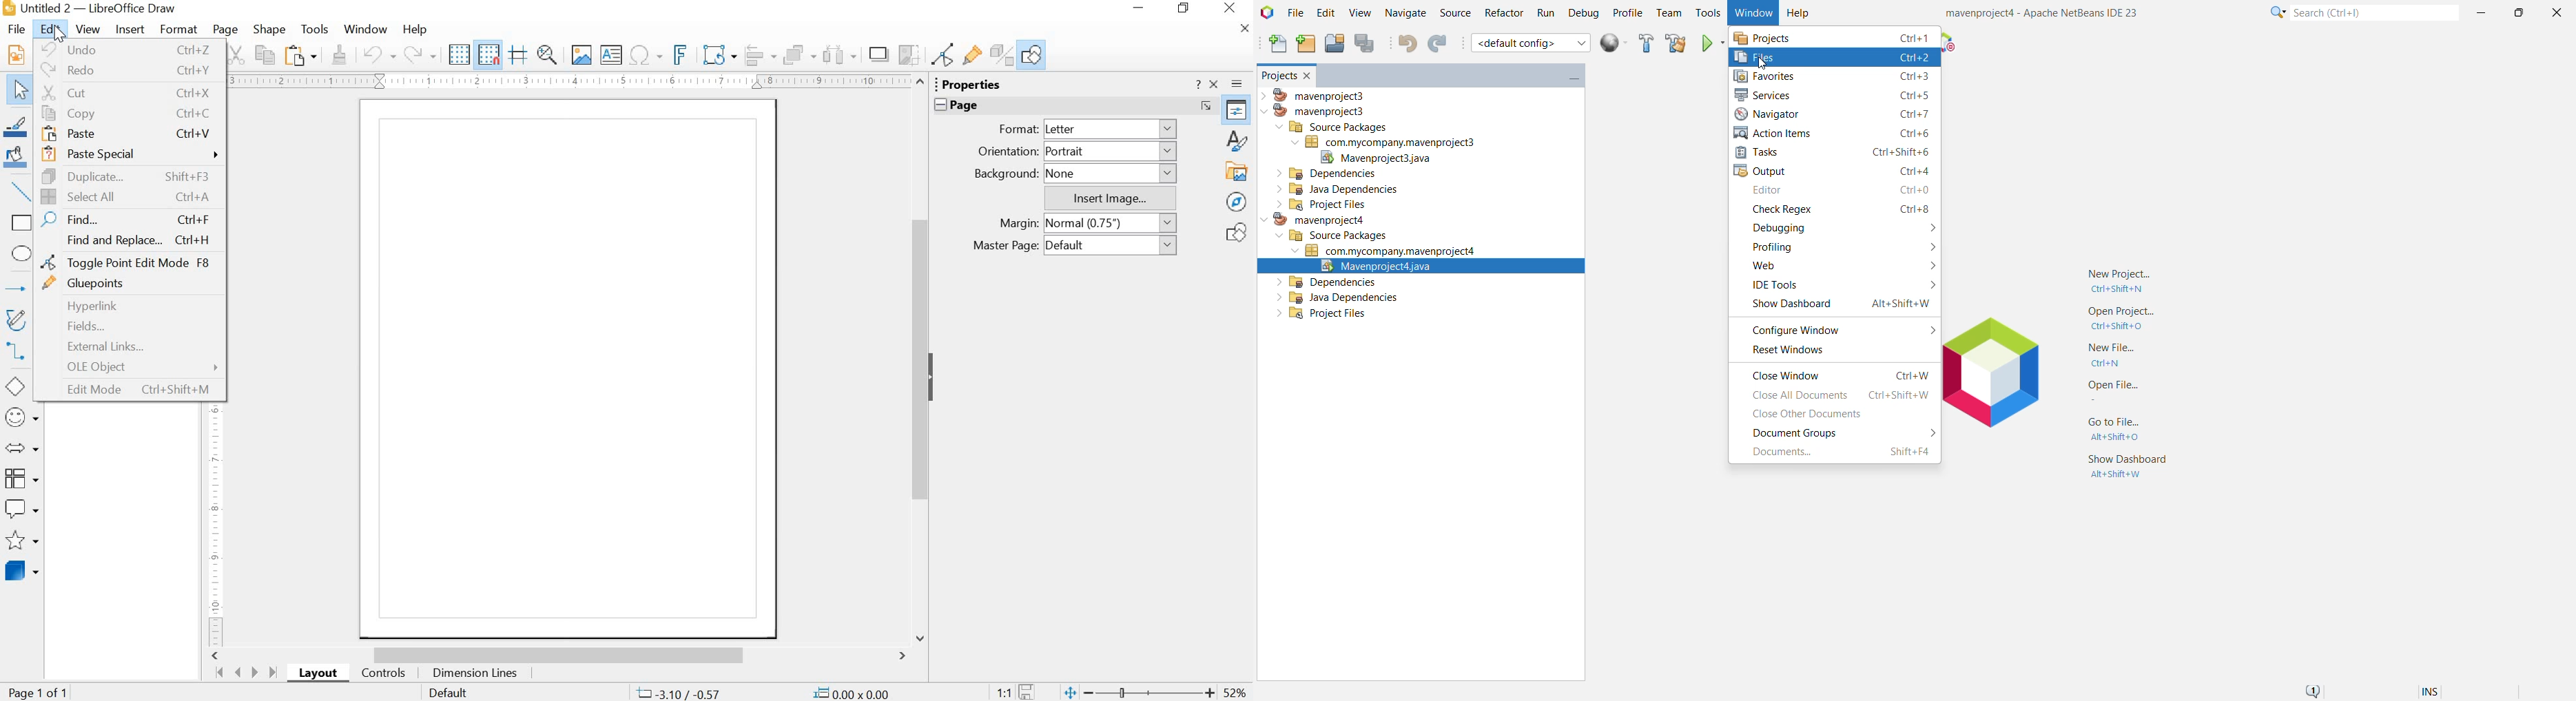 This screenshot has height=728, width=2576. I want to click on Configure Window, so click(1840, 329).